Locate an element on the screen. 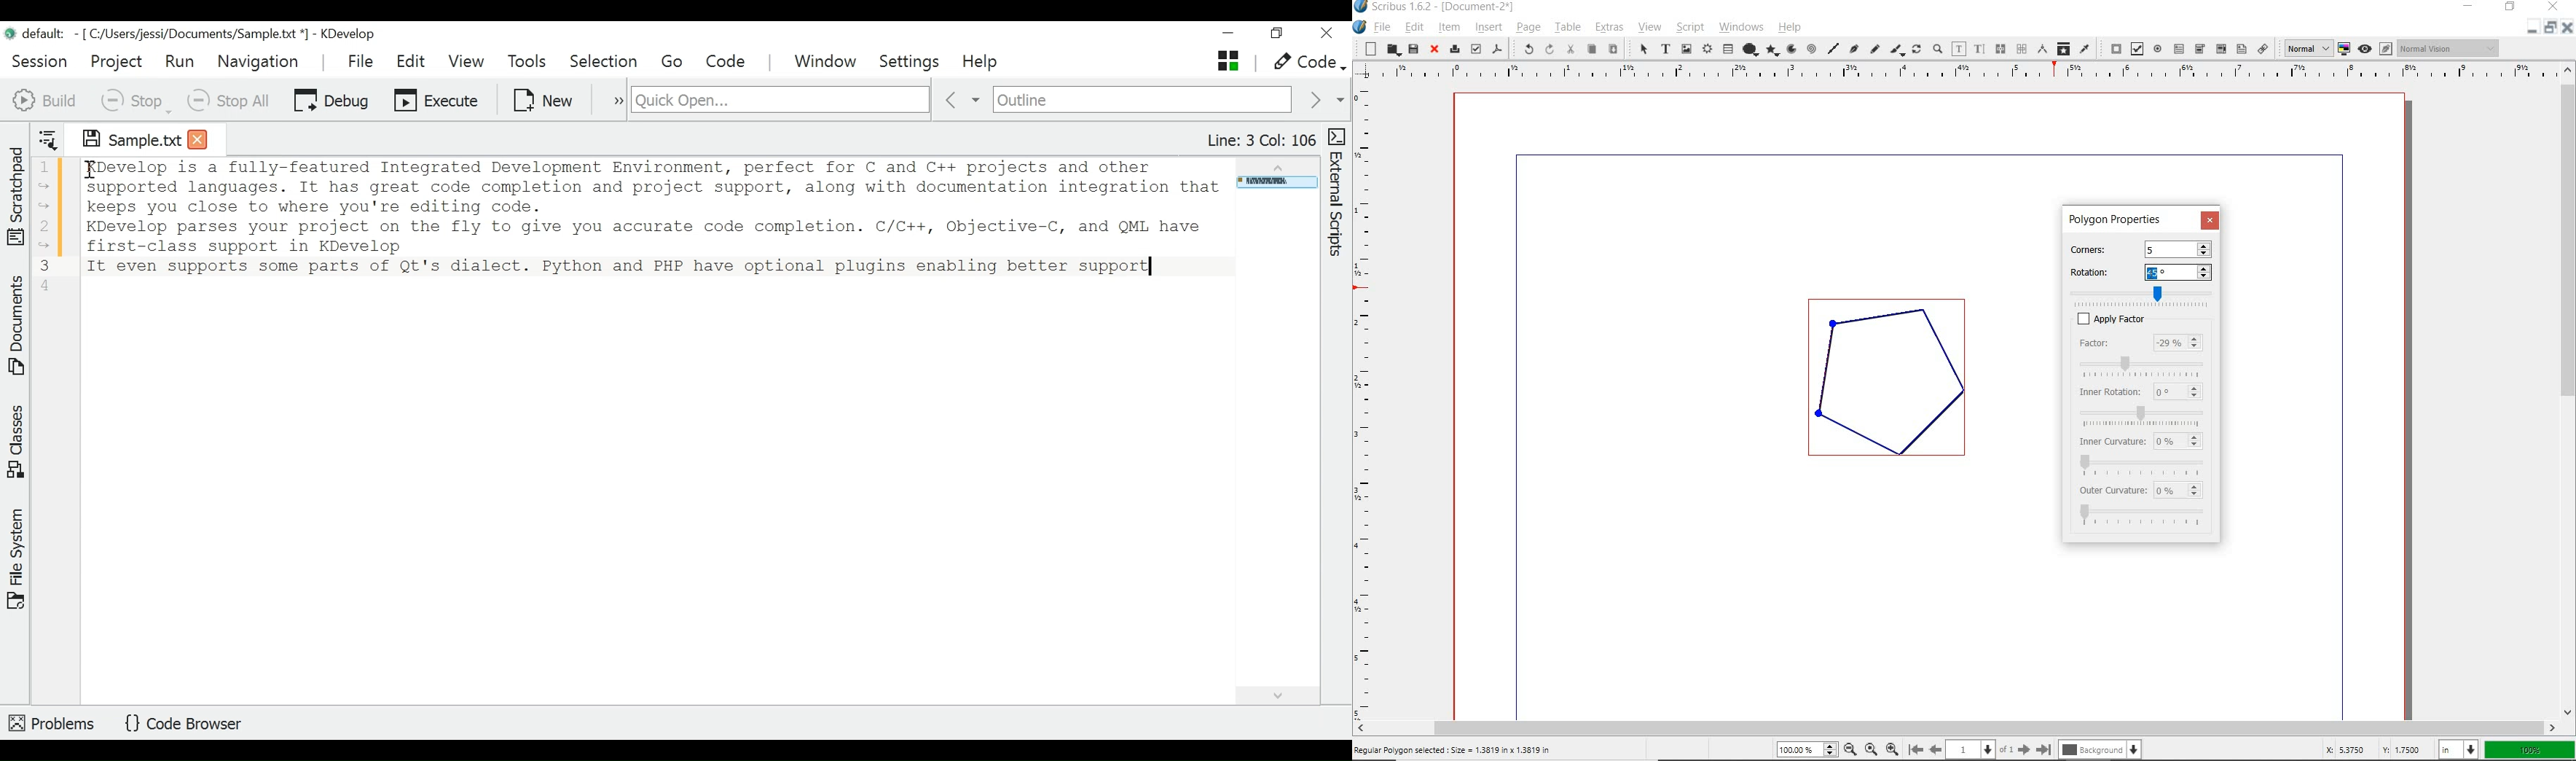 The width and height of the screenshot is (2576, 784). copy item properties is located at coordinates (2065, 50).